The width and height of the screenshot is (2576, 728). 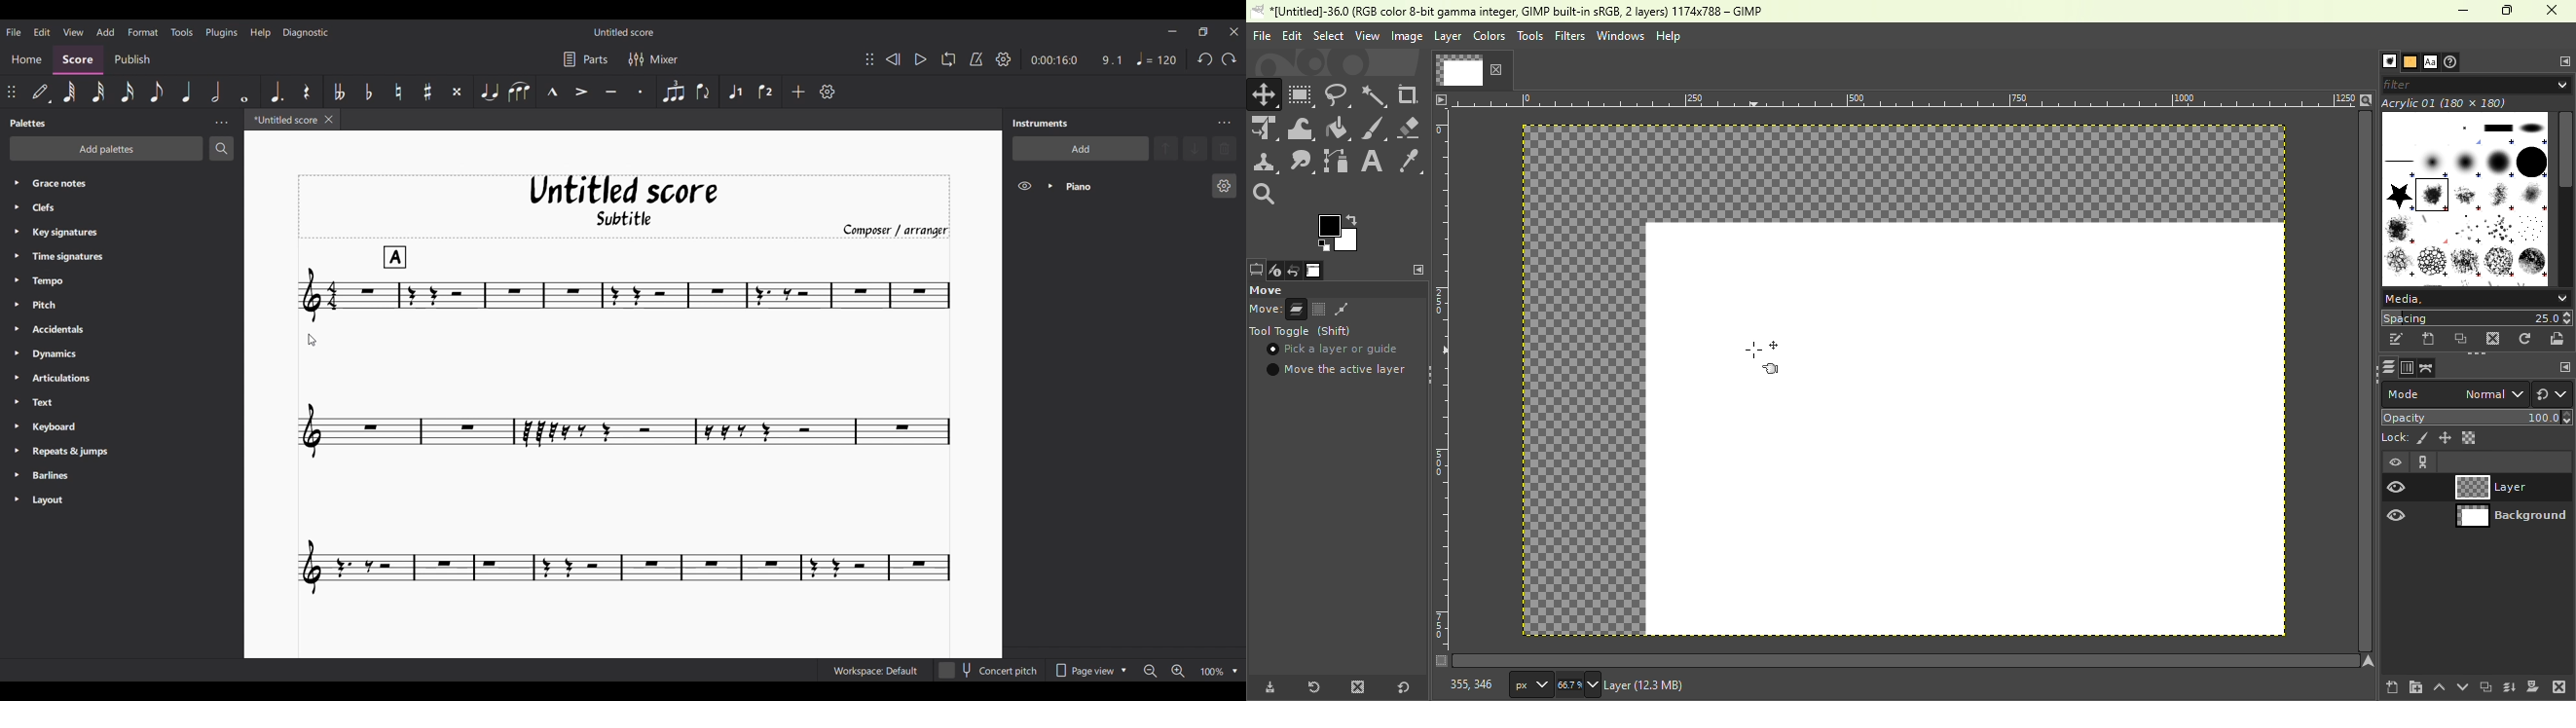 I want to click on Score section, current selection highlighted, so click(x=80, y=58).